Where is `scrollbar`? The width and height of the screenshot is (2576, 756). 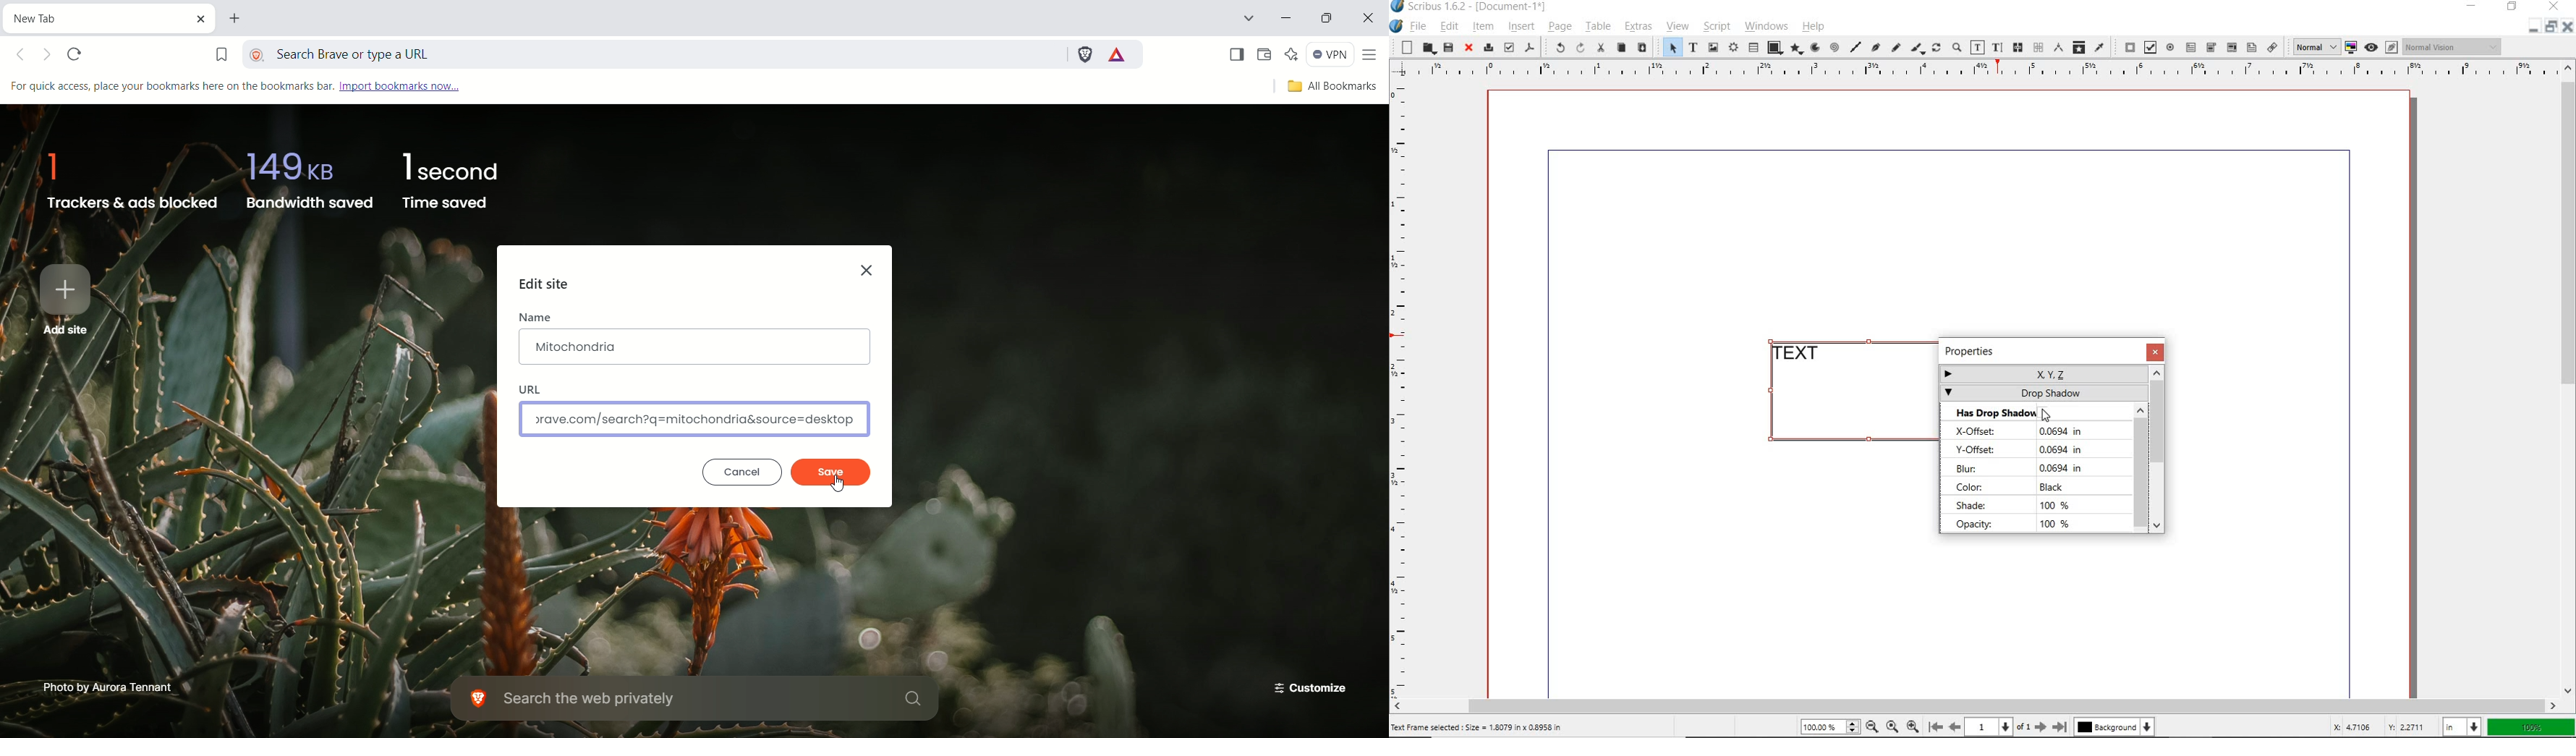 scrollbar is located at coordinates (2158, 448).